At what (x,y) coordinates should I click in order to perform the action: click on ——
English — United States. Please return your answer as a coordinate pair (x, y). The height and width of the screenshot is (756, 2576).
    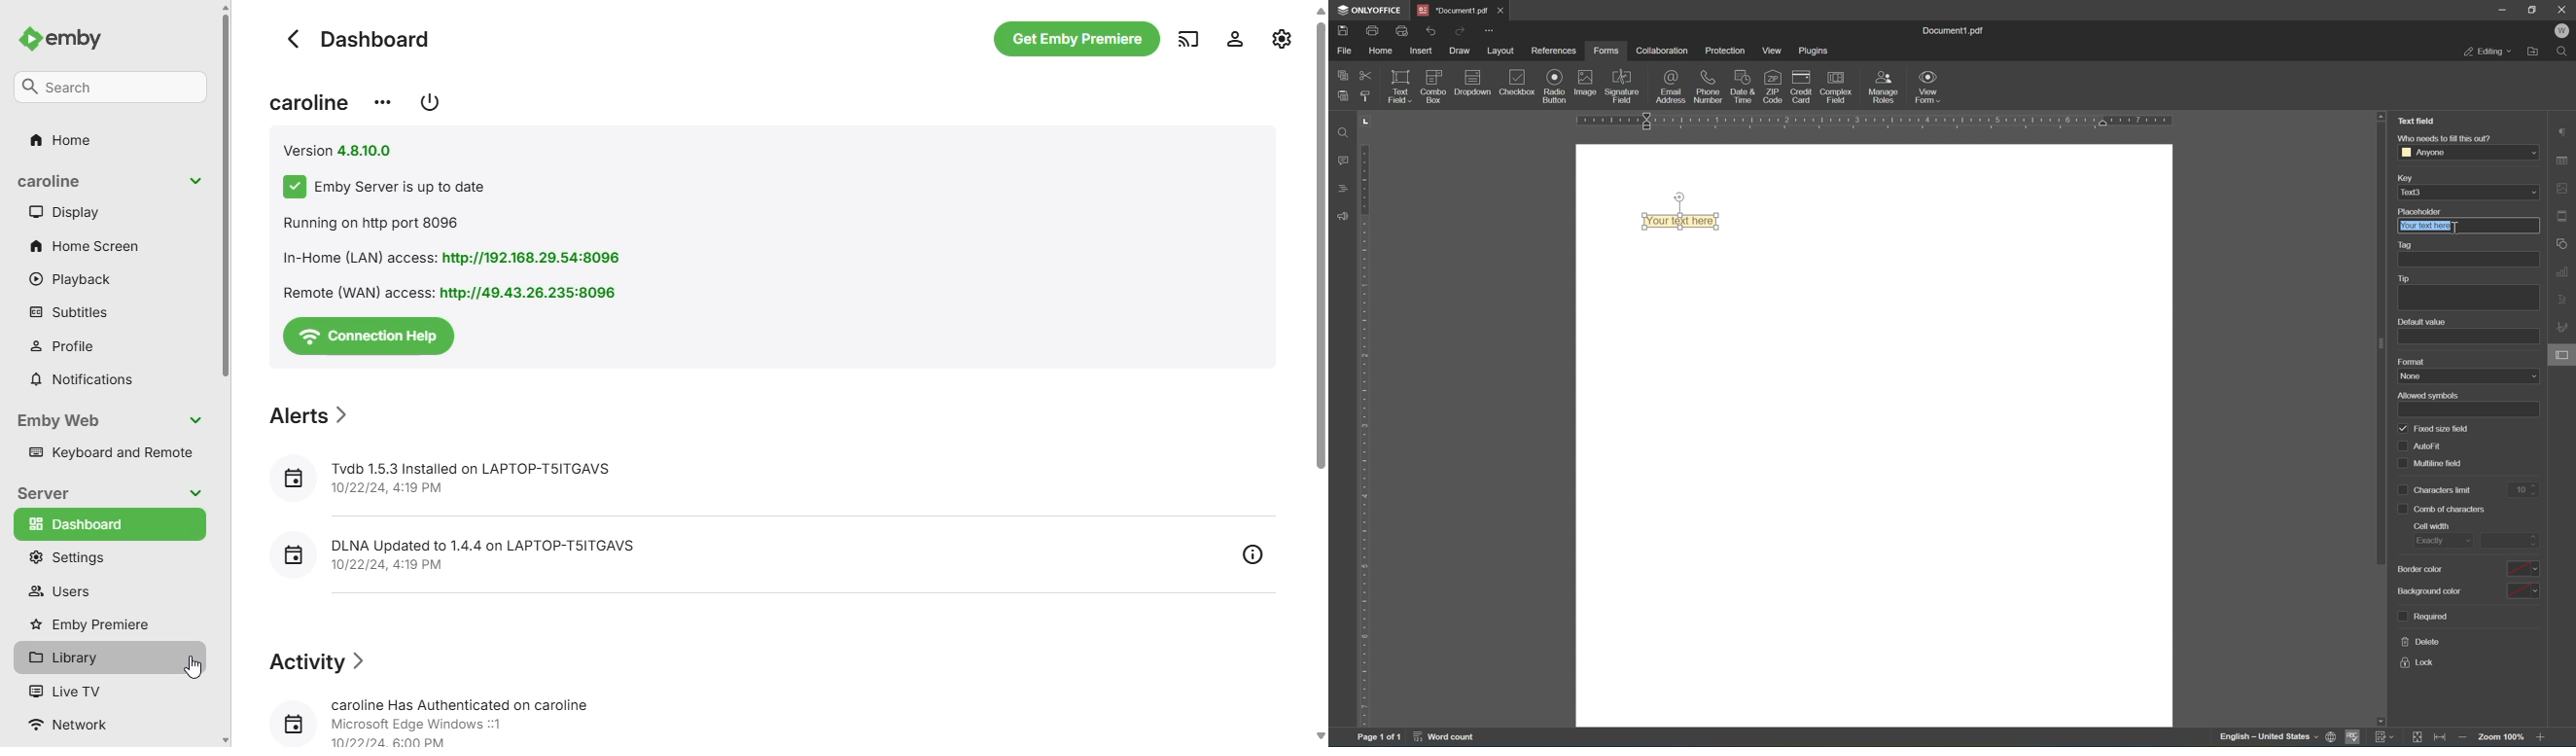
    Looking at the image, I should click on (2258, 739).